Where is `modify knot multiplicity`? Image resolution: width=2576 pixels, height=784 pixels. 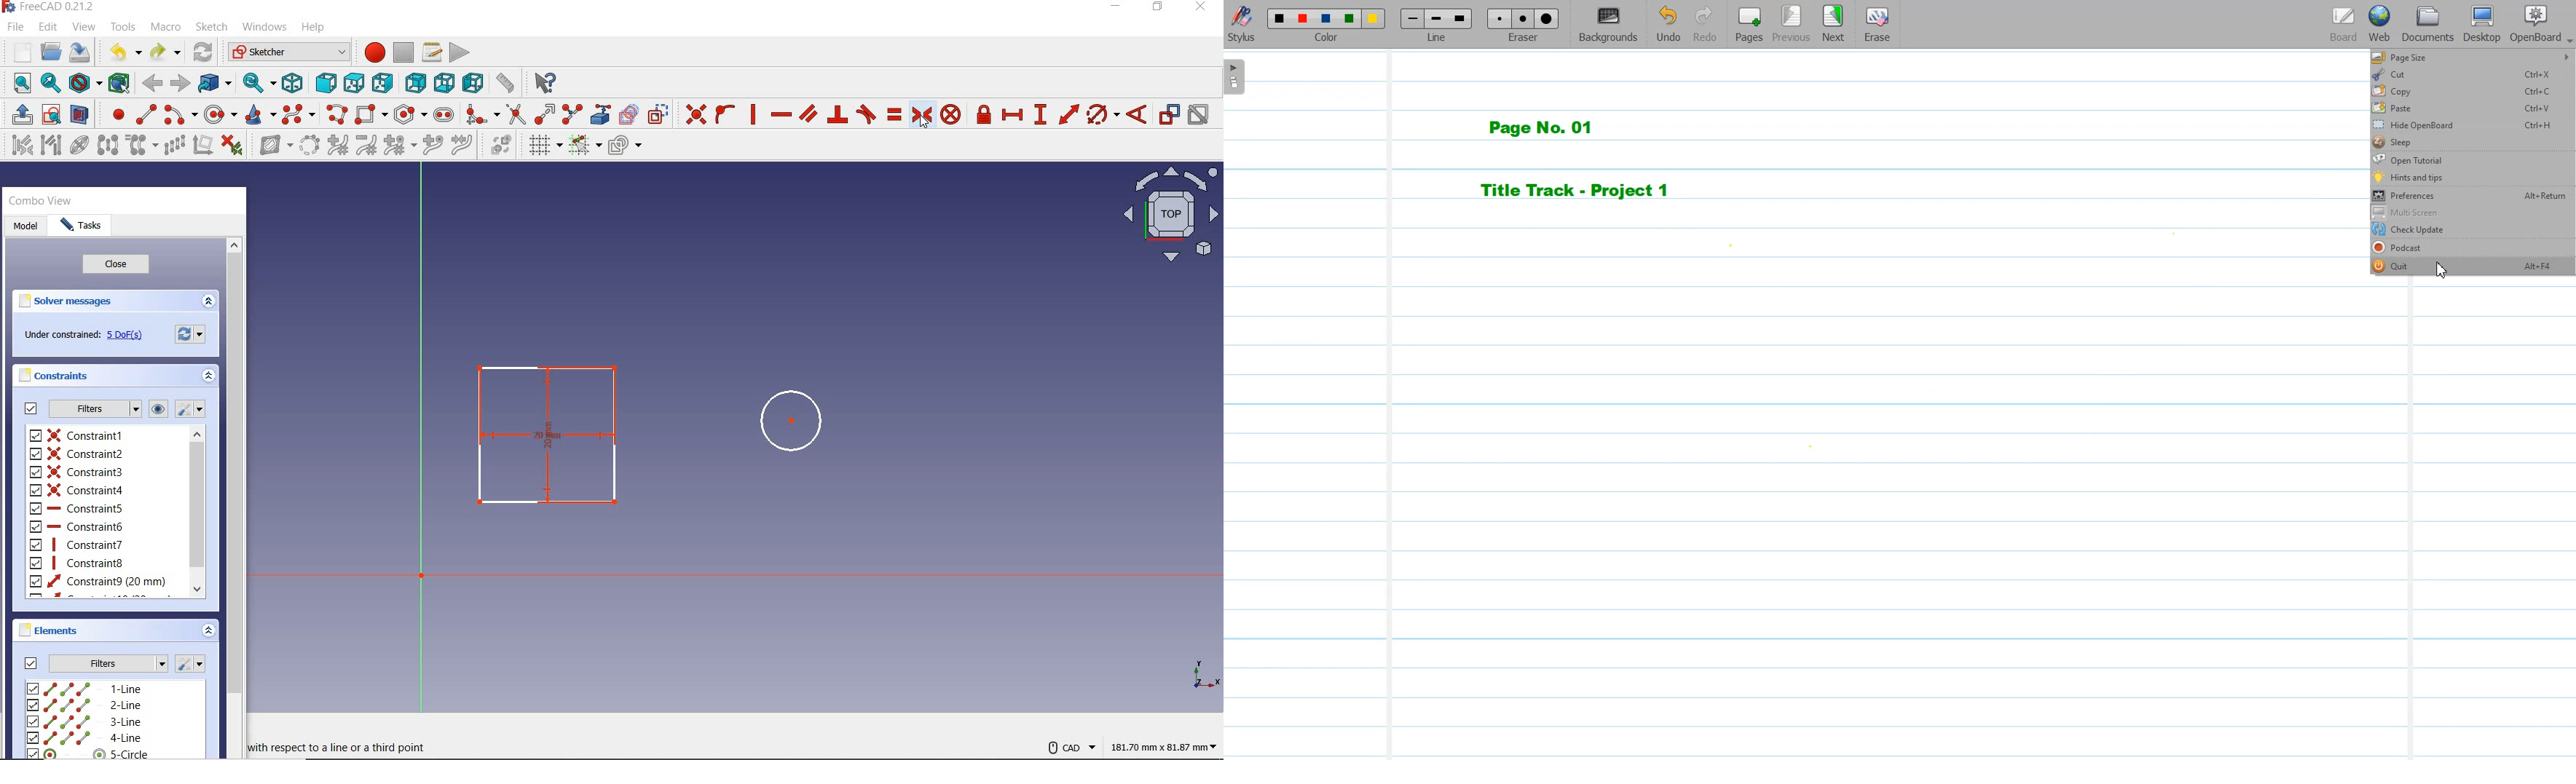
modify knot multiplicity is located at coordinates (400, 146).